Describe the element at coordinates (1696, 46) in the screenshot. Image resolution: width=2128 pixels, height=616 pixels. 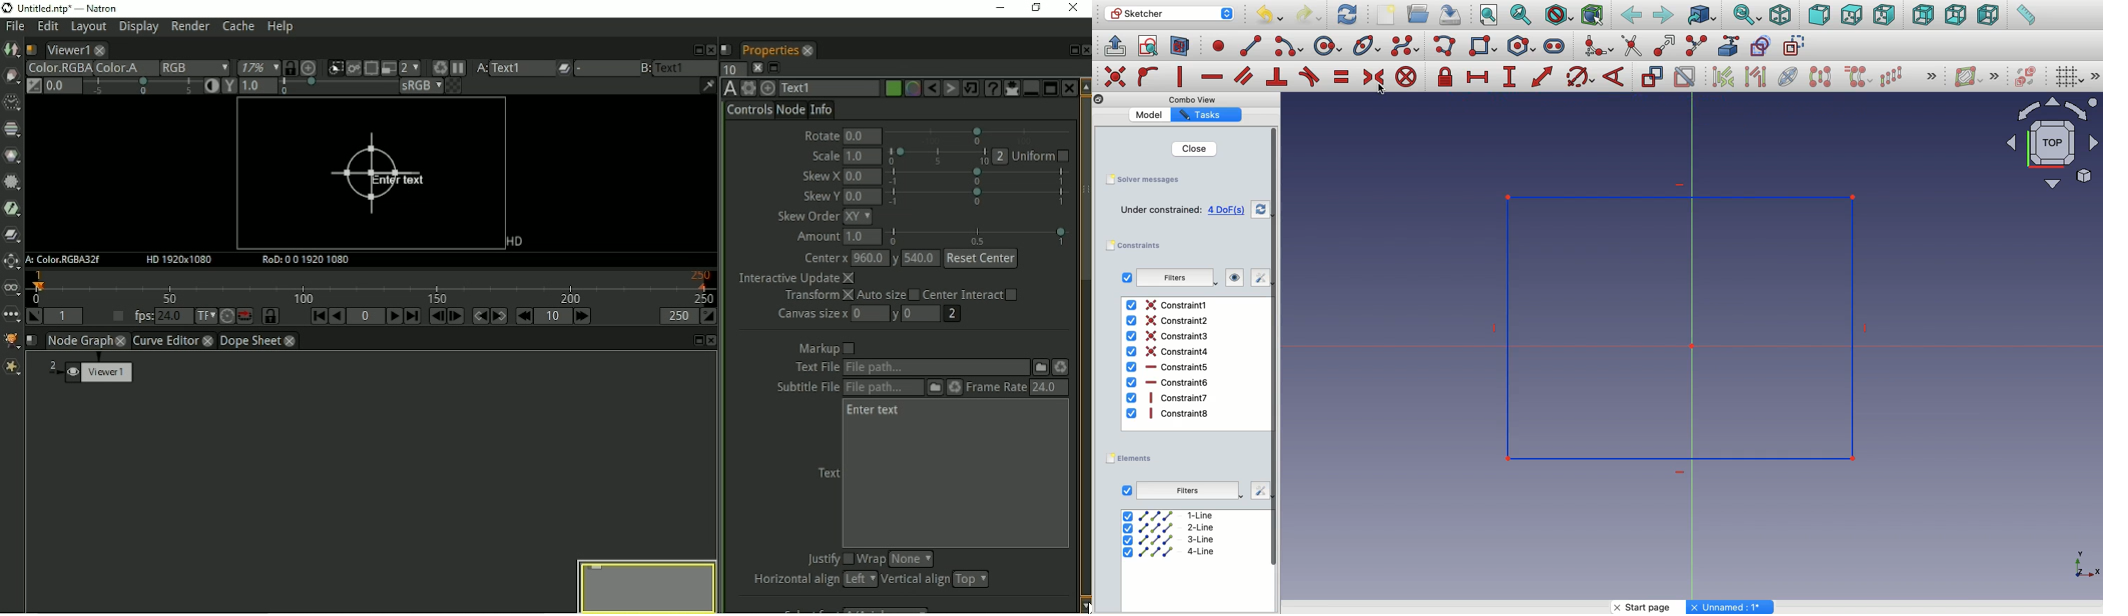
I see `Split edge` at that location.